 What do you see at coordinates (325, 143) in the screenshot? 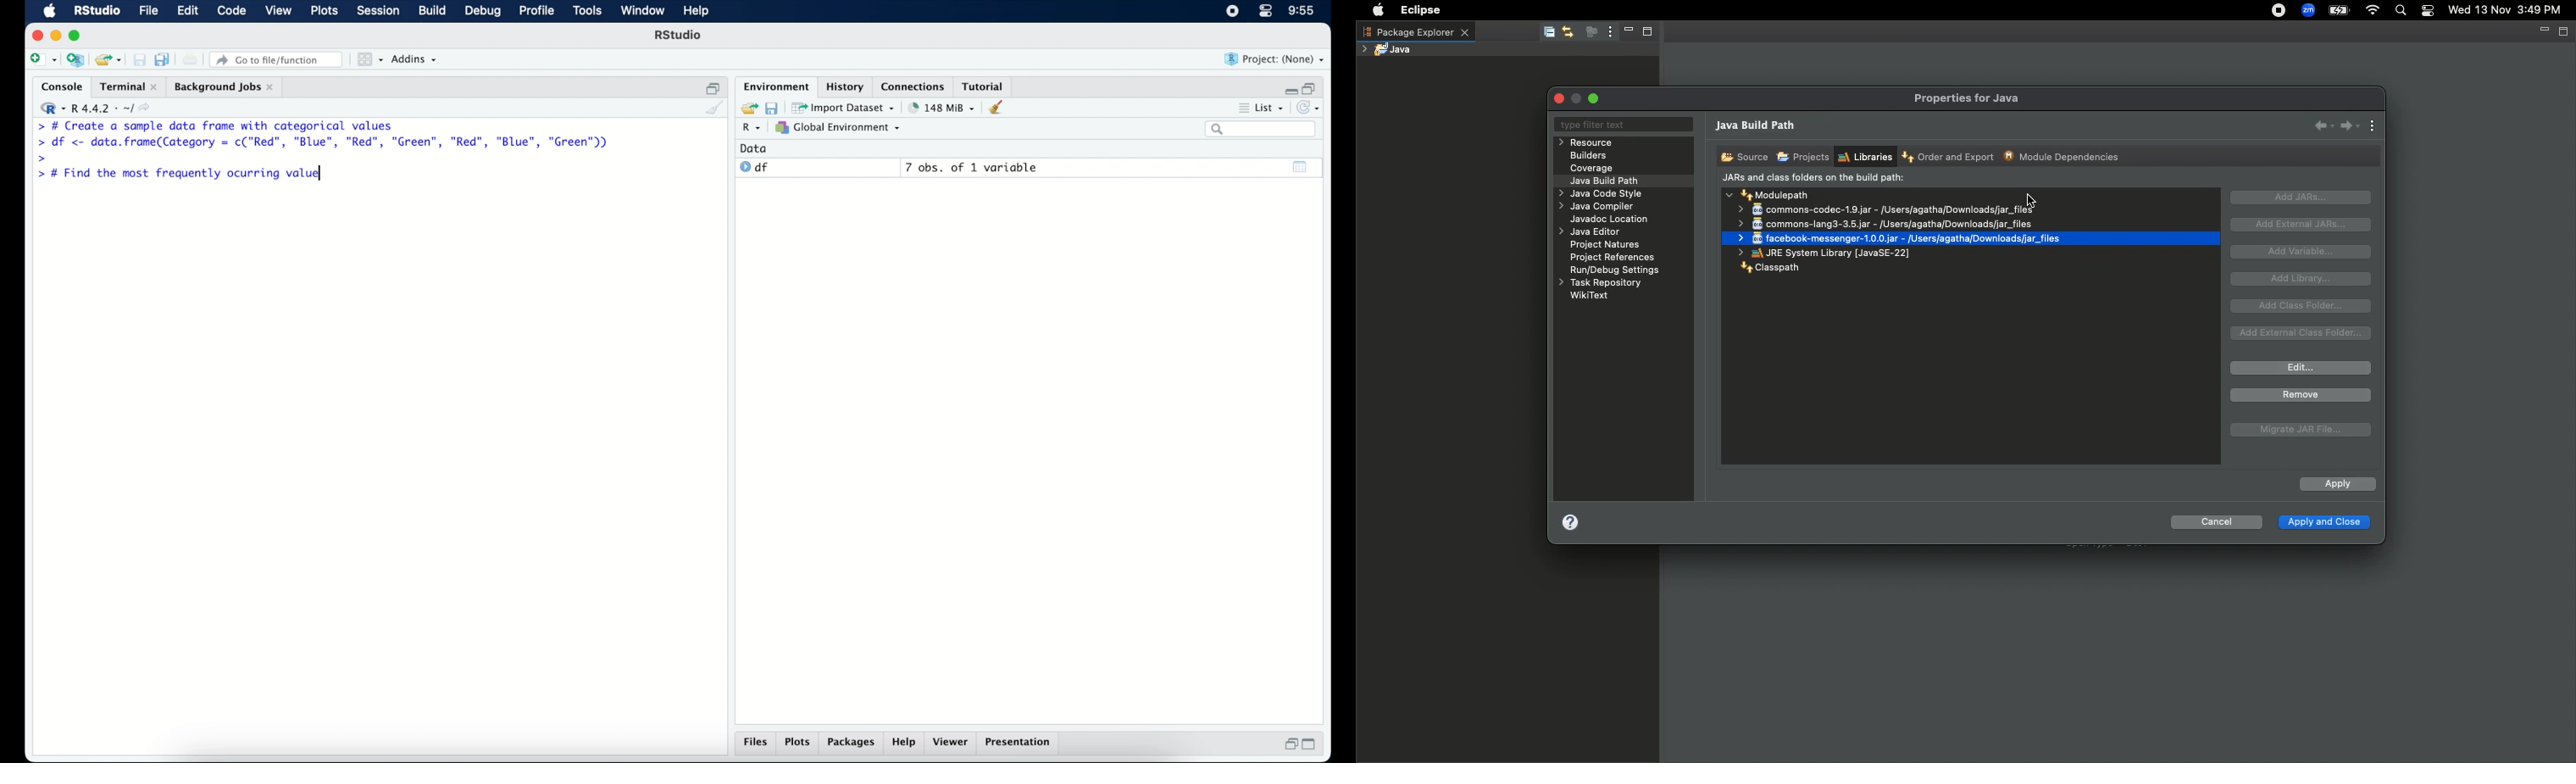
I see `> df <- data.frame(Category = c("Red”, "Blue", "Red", "Green", "Red", "Blue", "Green"))|` at bounding box center [325, 143].